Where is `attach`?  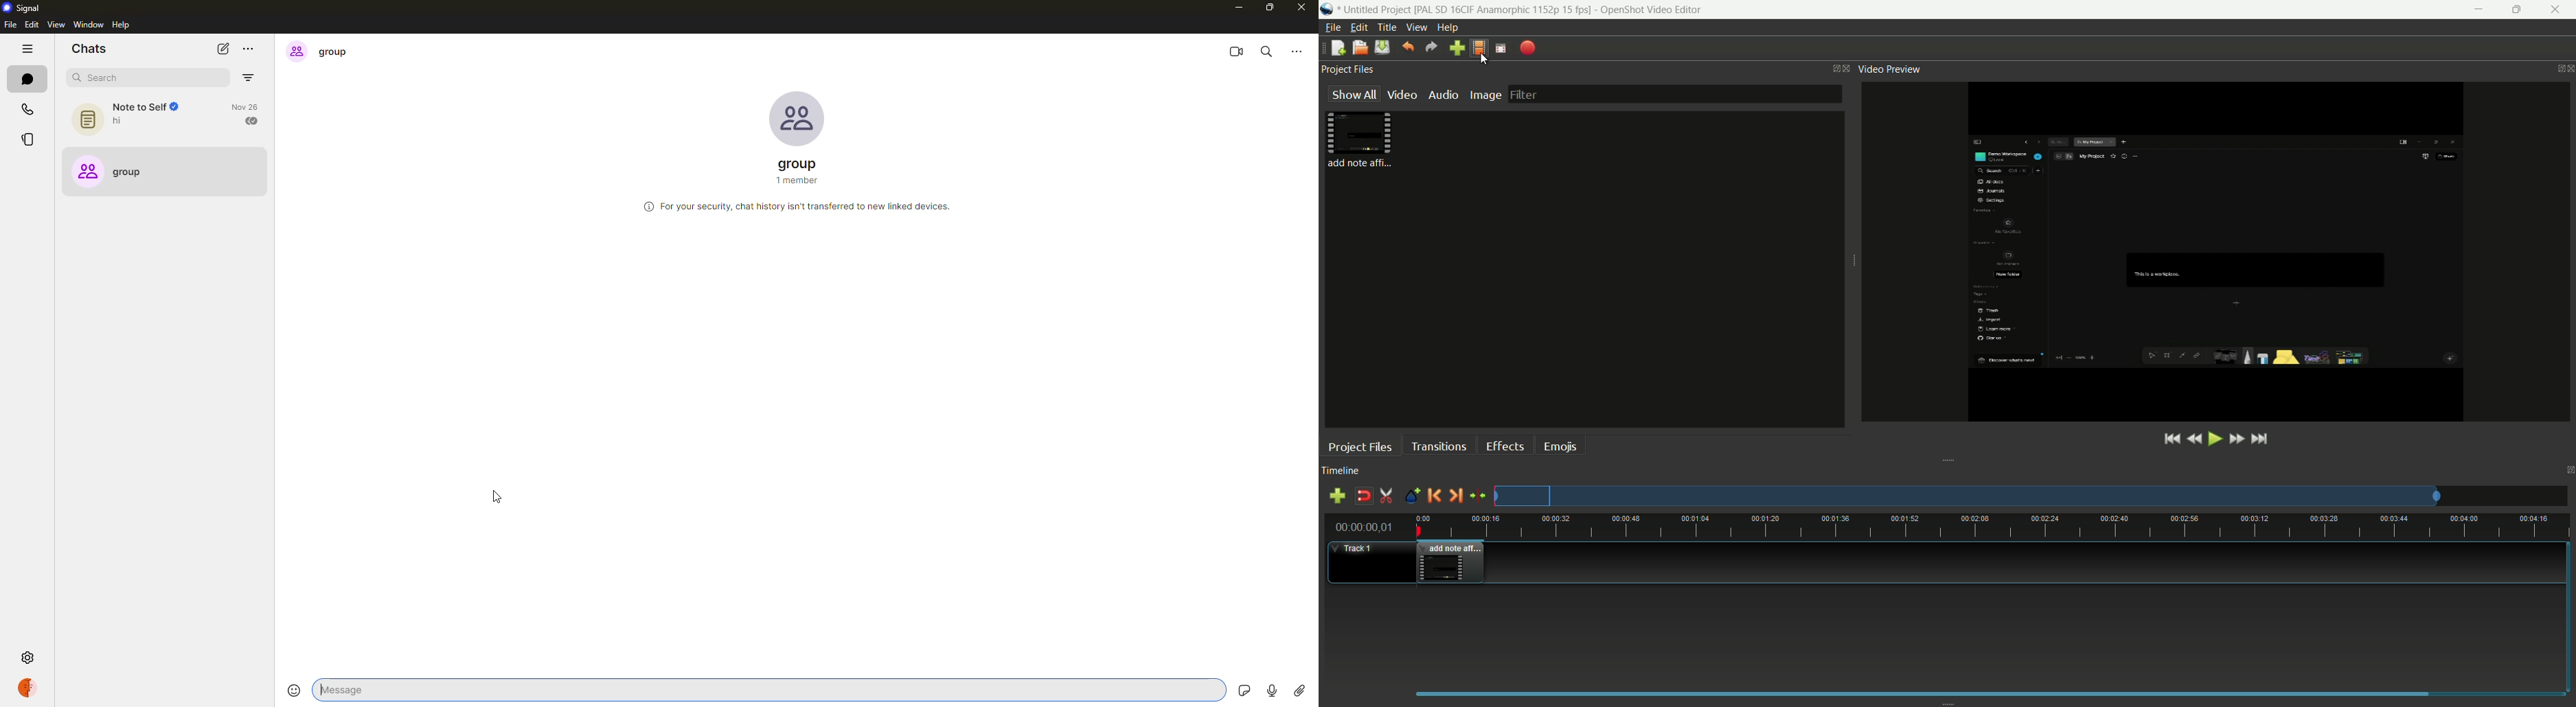 attach is located at coordinates (1299, 691).